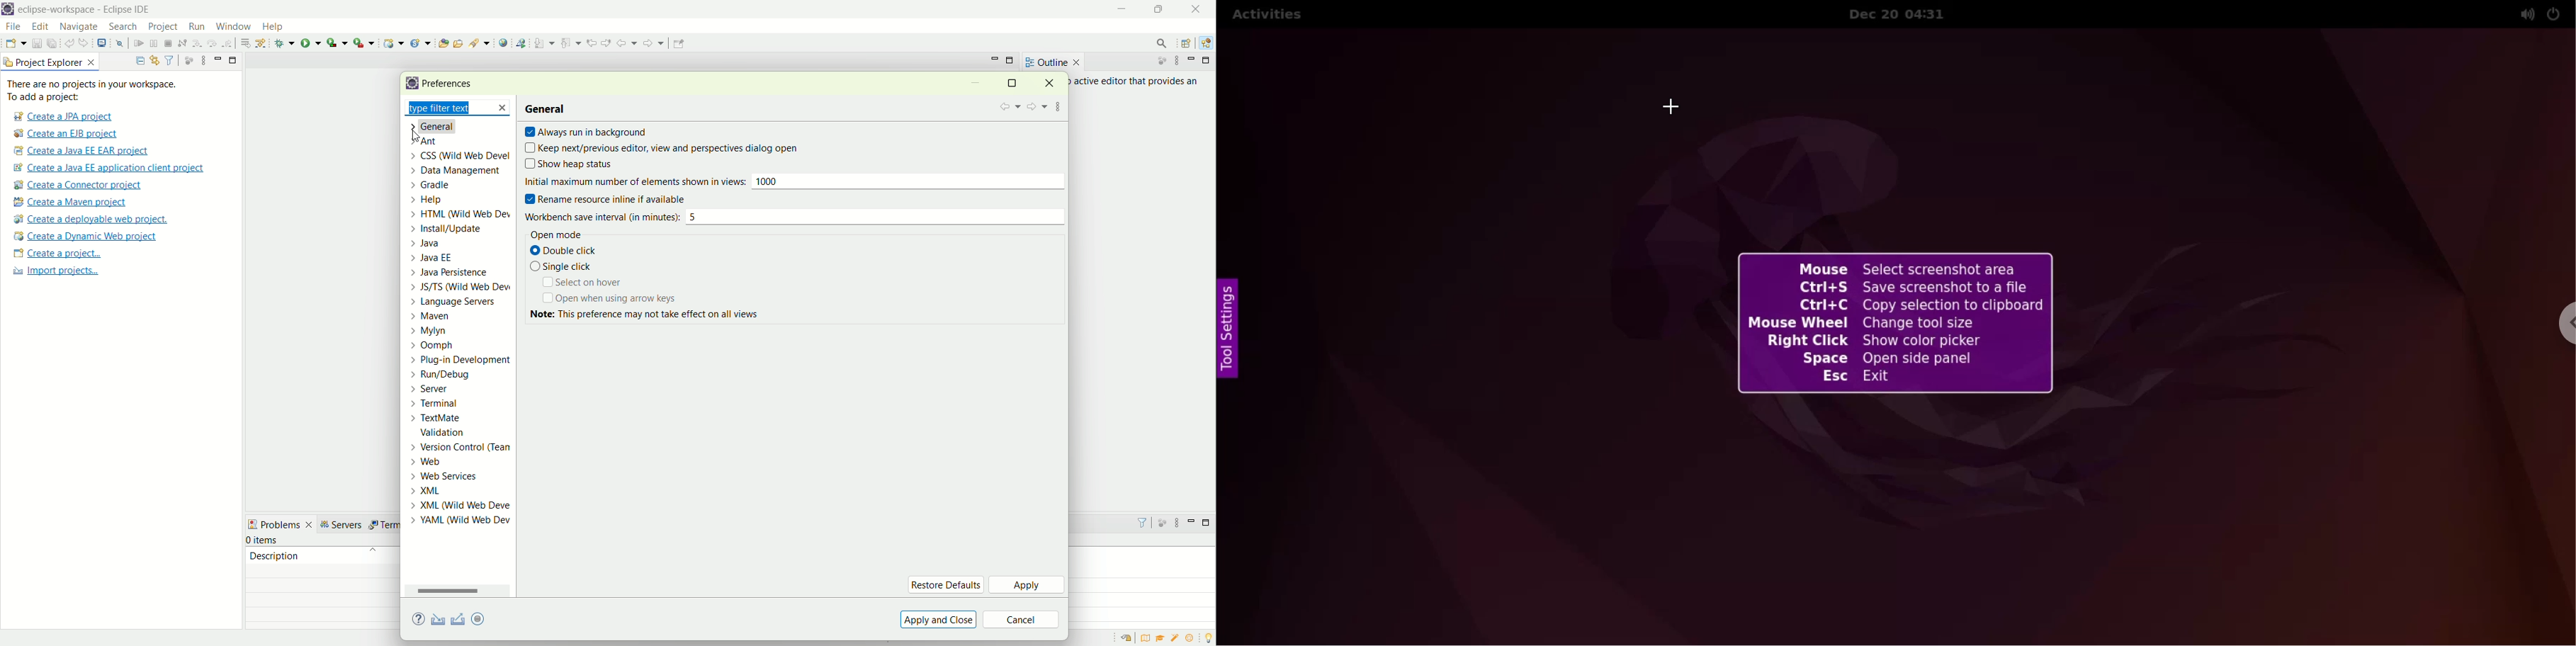 Image resolution: width=2576 pixels, height=672 pixels. I want to click on create a dynamic web project, so click(84, 236).